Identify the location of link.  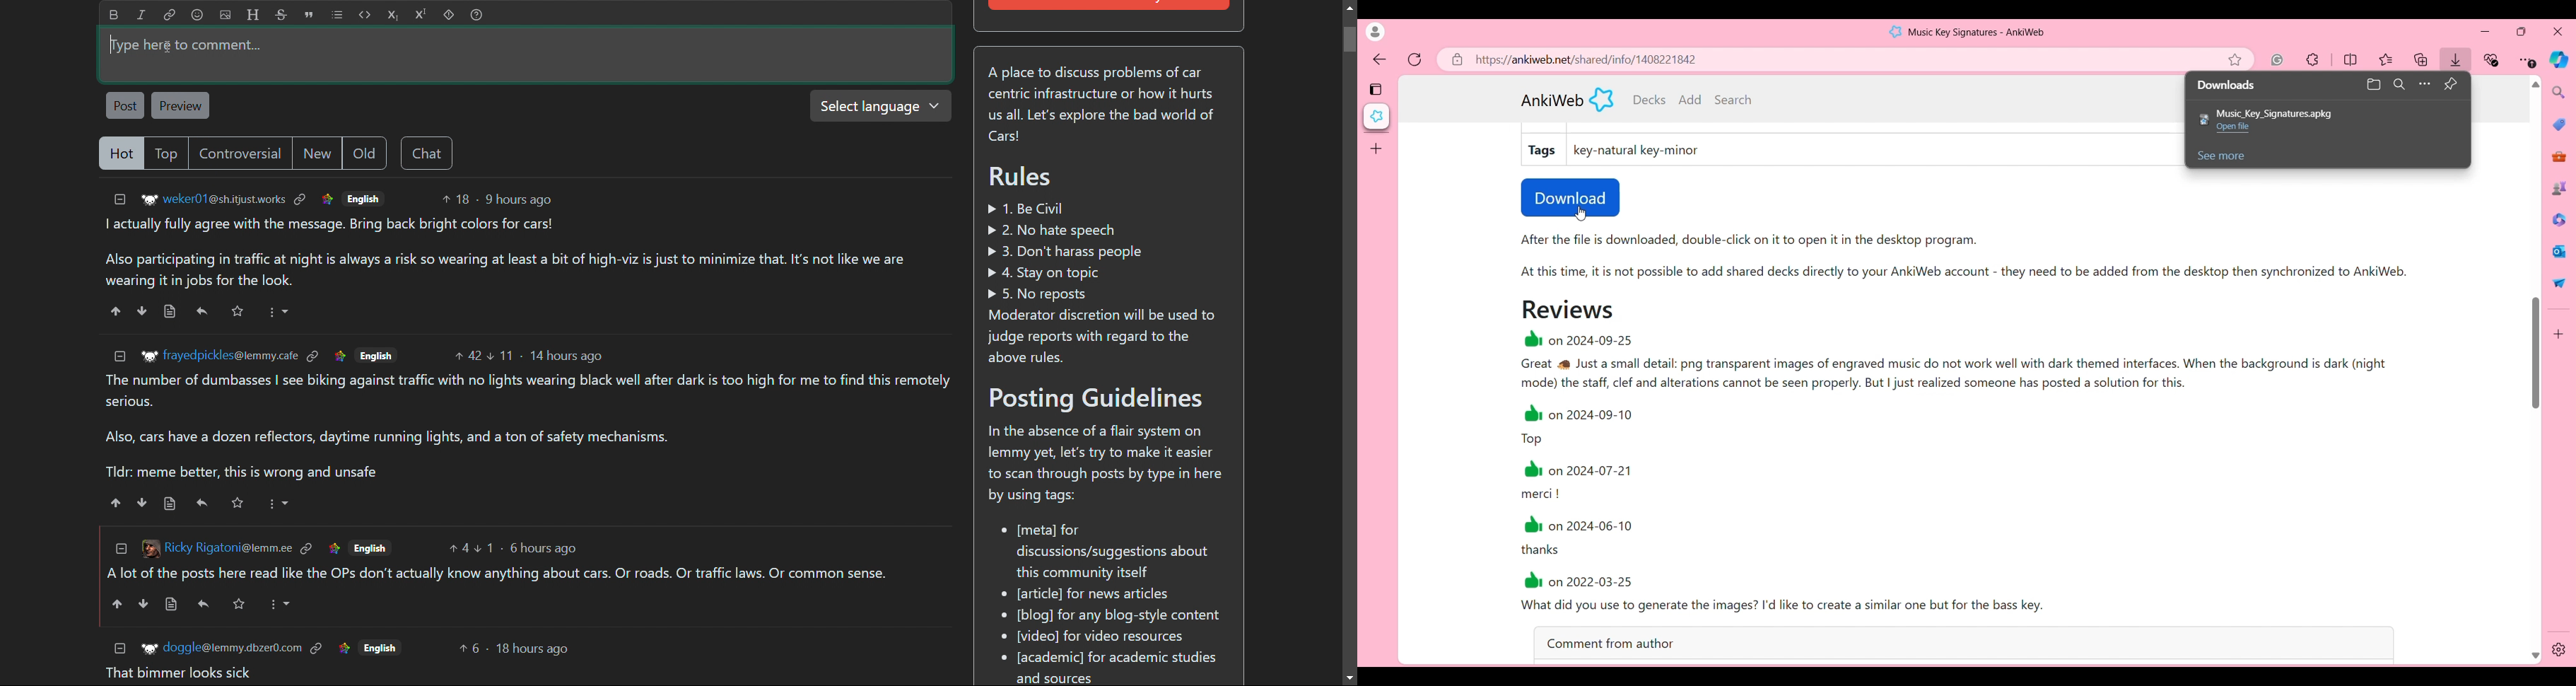
(339, 355).